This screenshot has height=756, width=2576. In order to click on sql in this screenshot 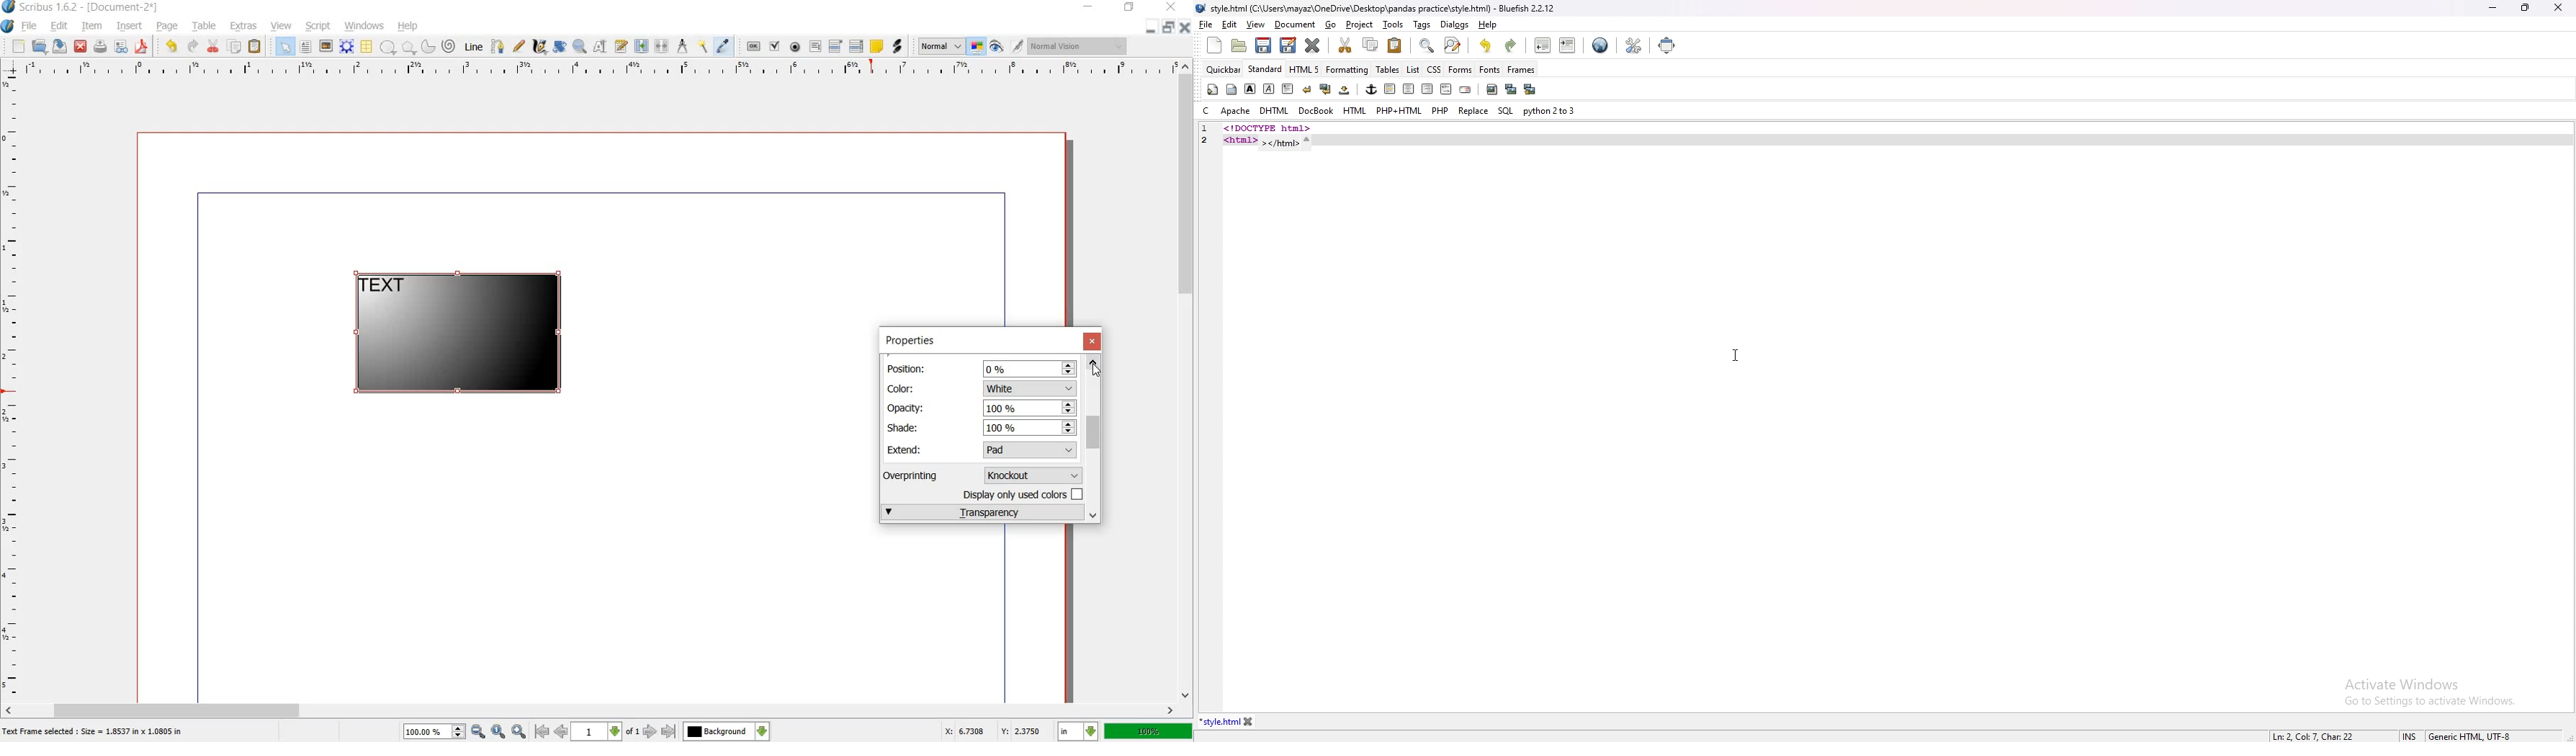, I will do `click(1505, 110)`.